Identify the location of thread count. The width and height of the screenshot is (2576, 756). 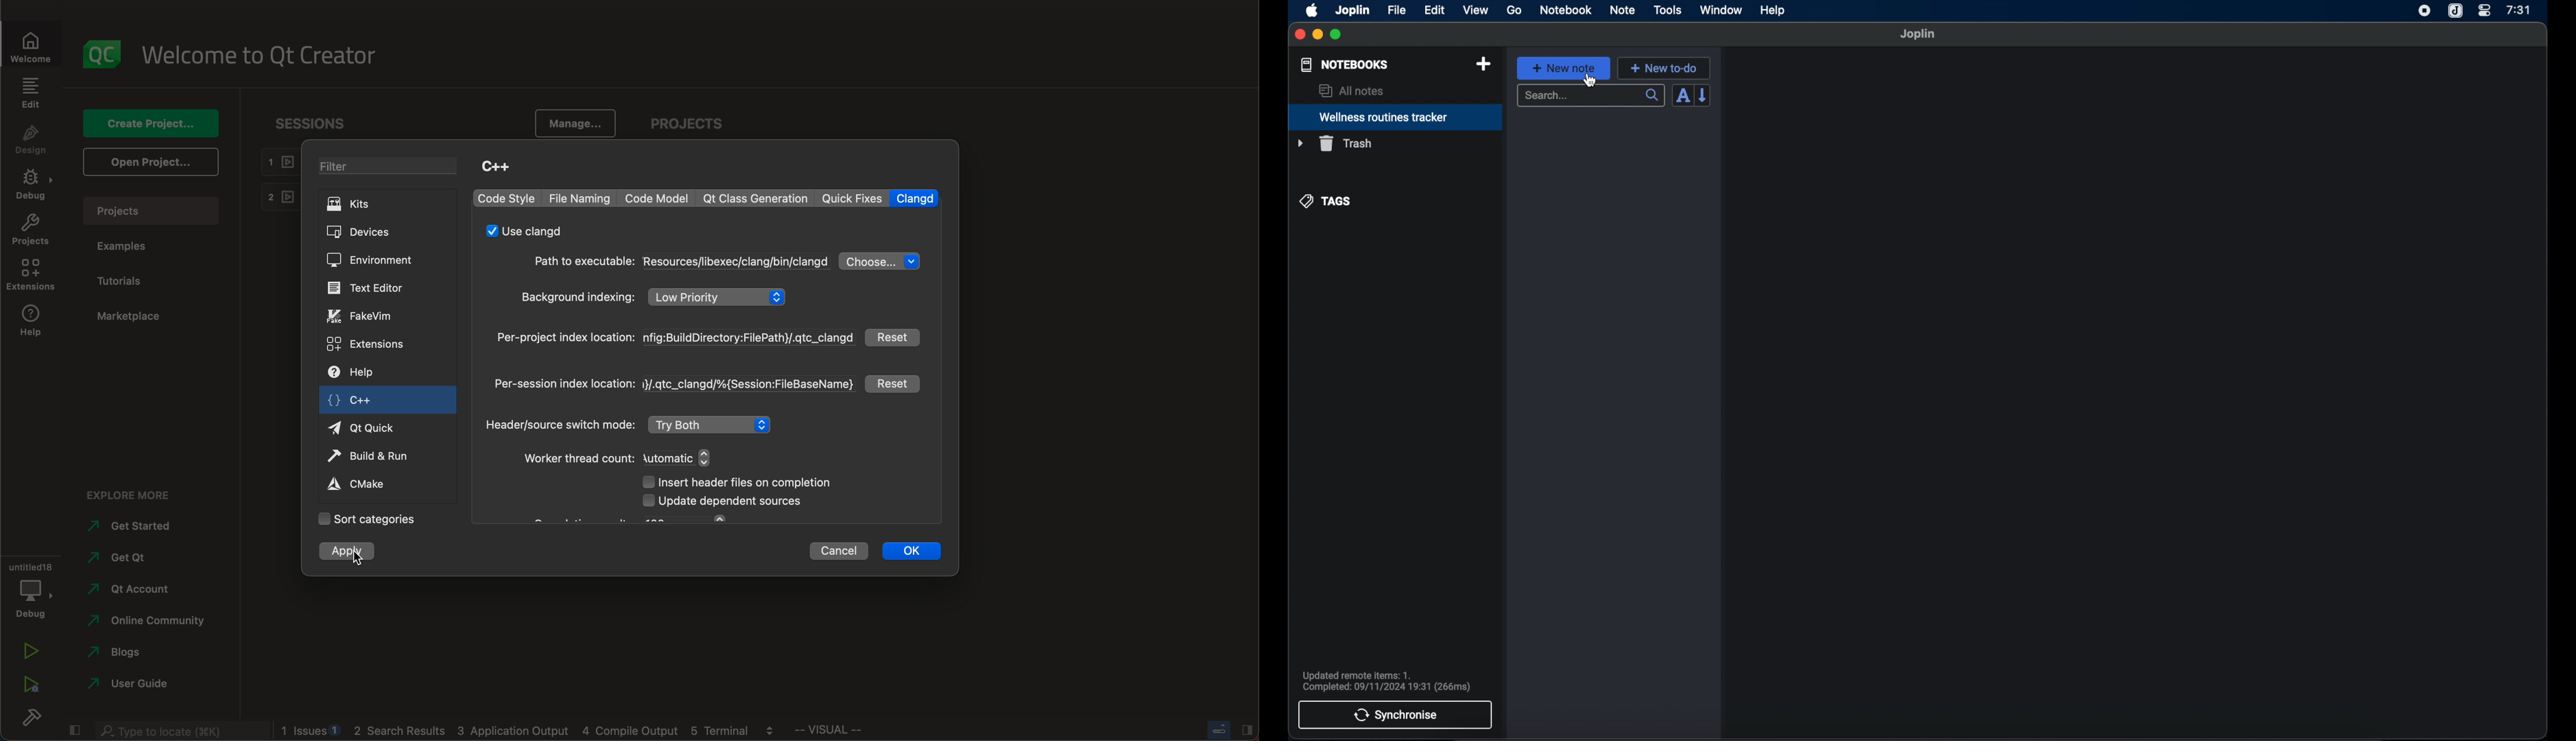
(624, 459).